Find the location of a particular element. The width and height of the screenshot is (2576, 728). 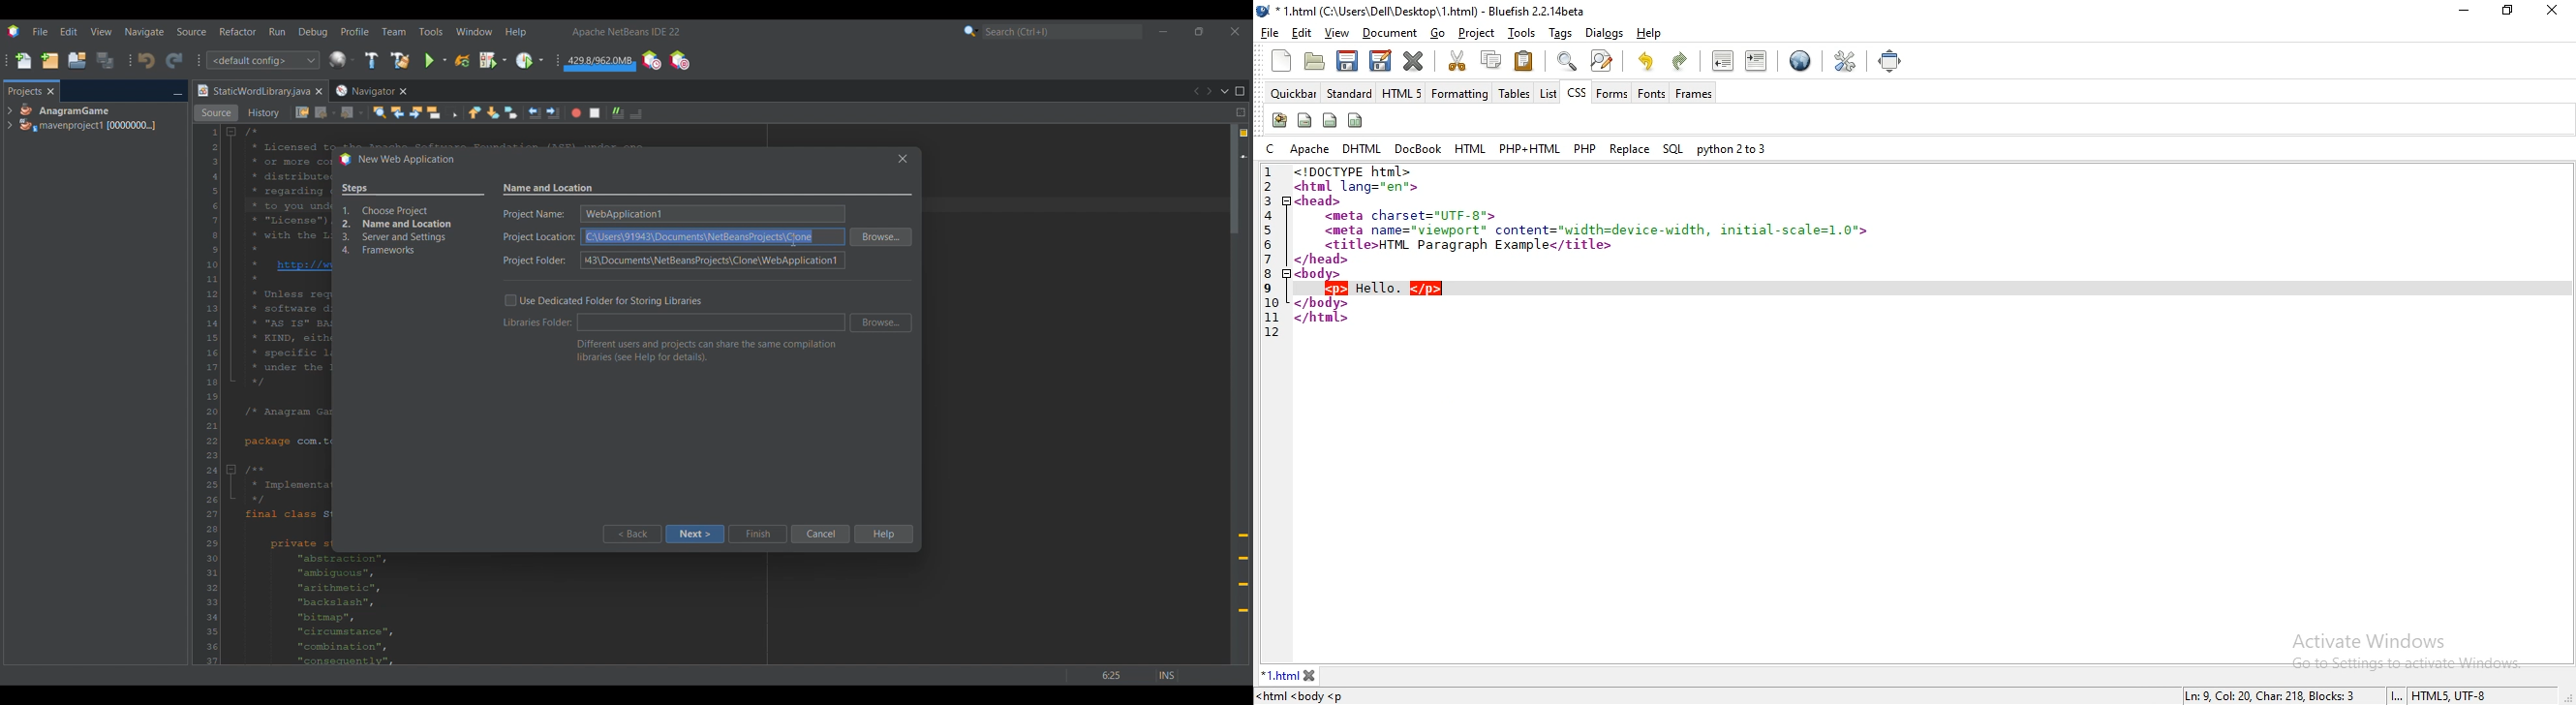

paste is located at coordinates (1524, 61).